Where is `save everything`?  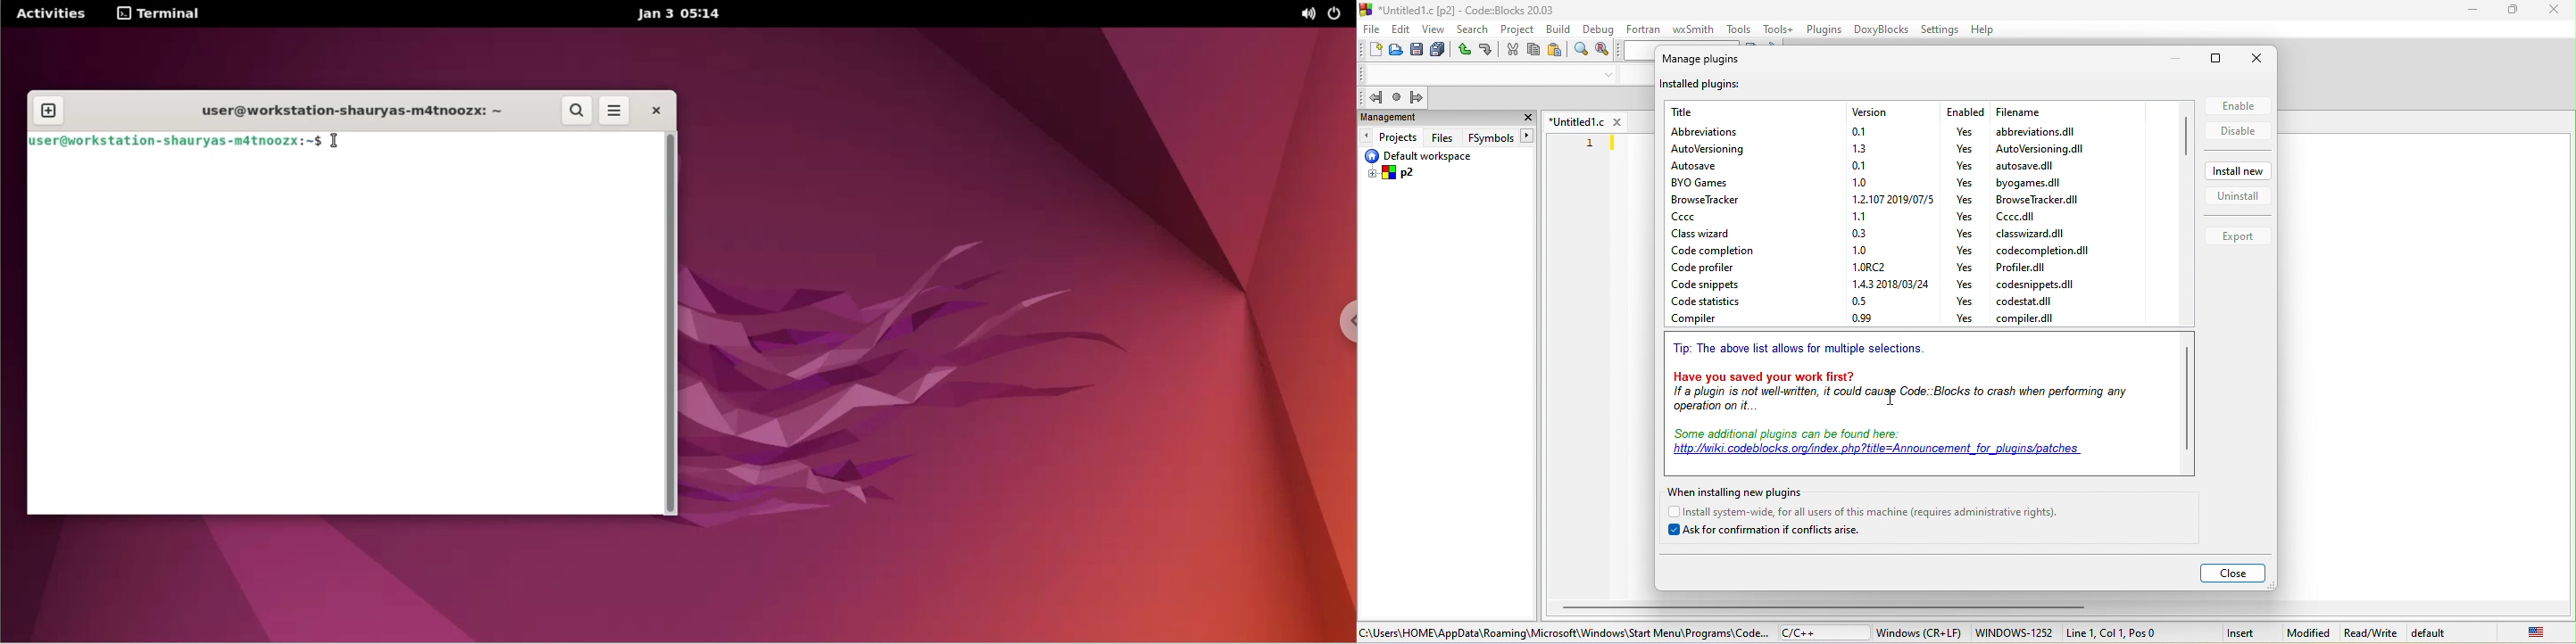 save everything is located at coordinates (1438, 51).